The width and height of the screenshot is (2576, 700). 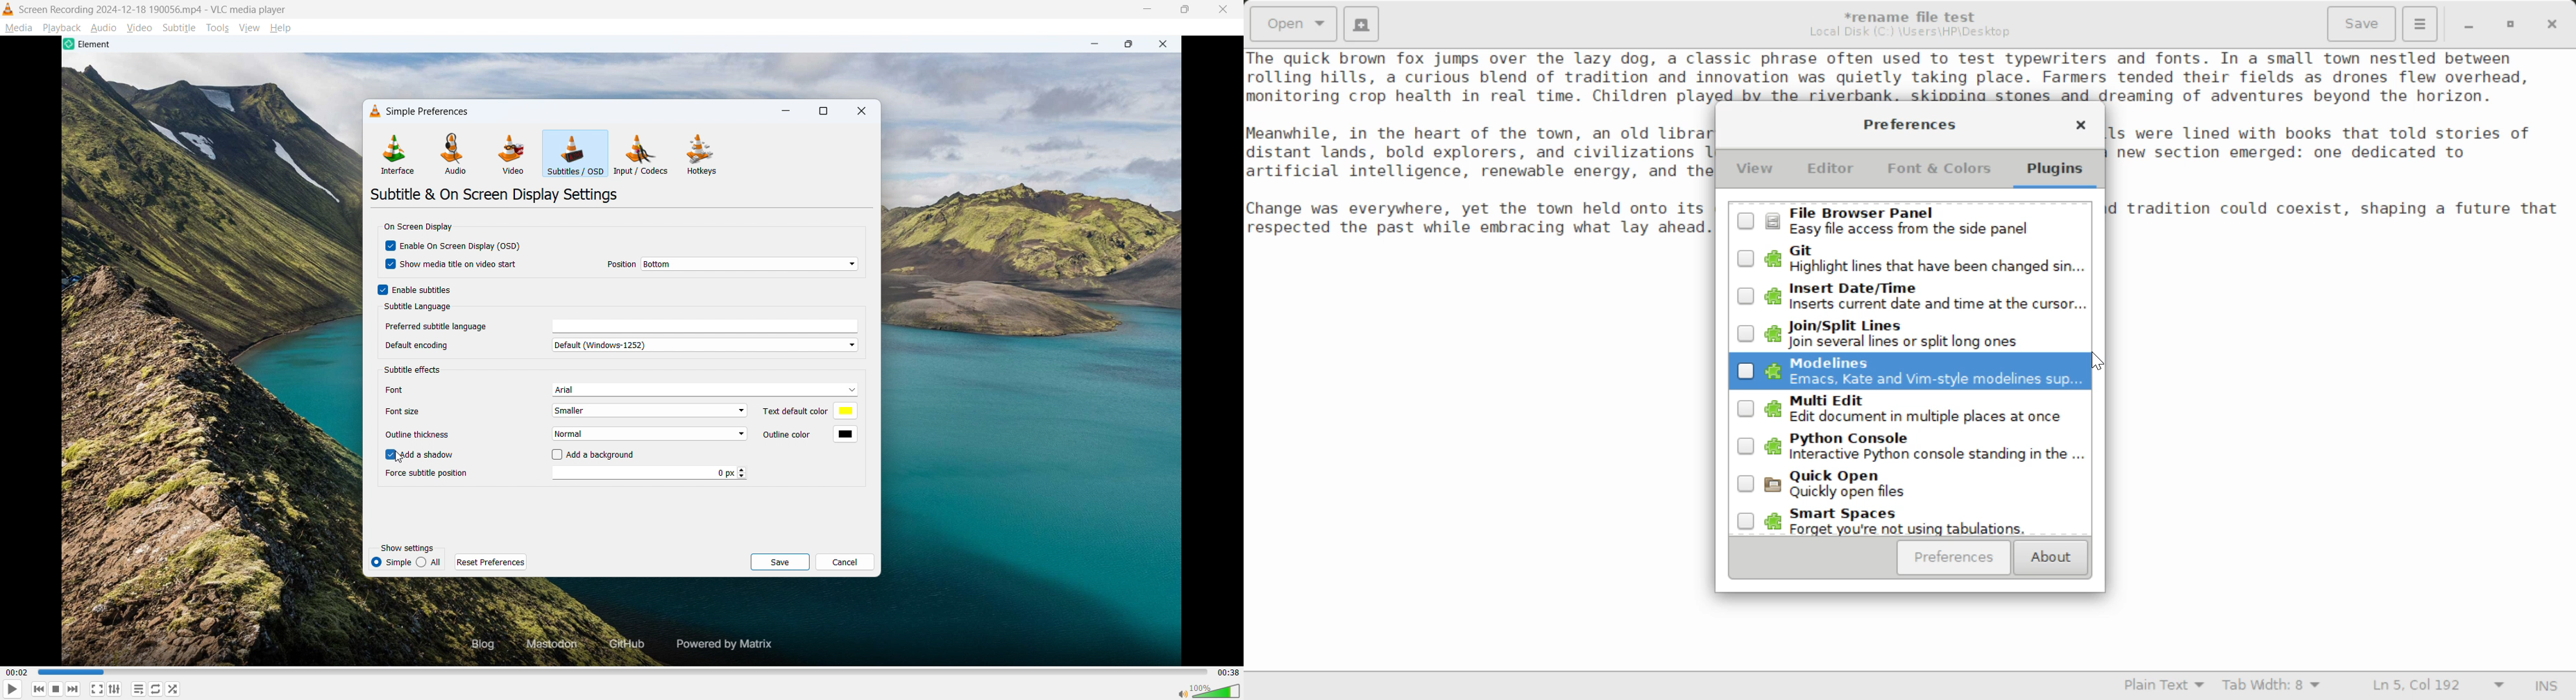 What do you see at coordinates (1091, 44) in the screenshot?
I see `minimize` at bounding box center [1091, 44].